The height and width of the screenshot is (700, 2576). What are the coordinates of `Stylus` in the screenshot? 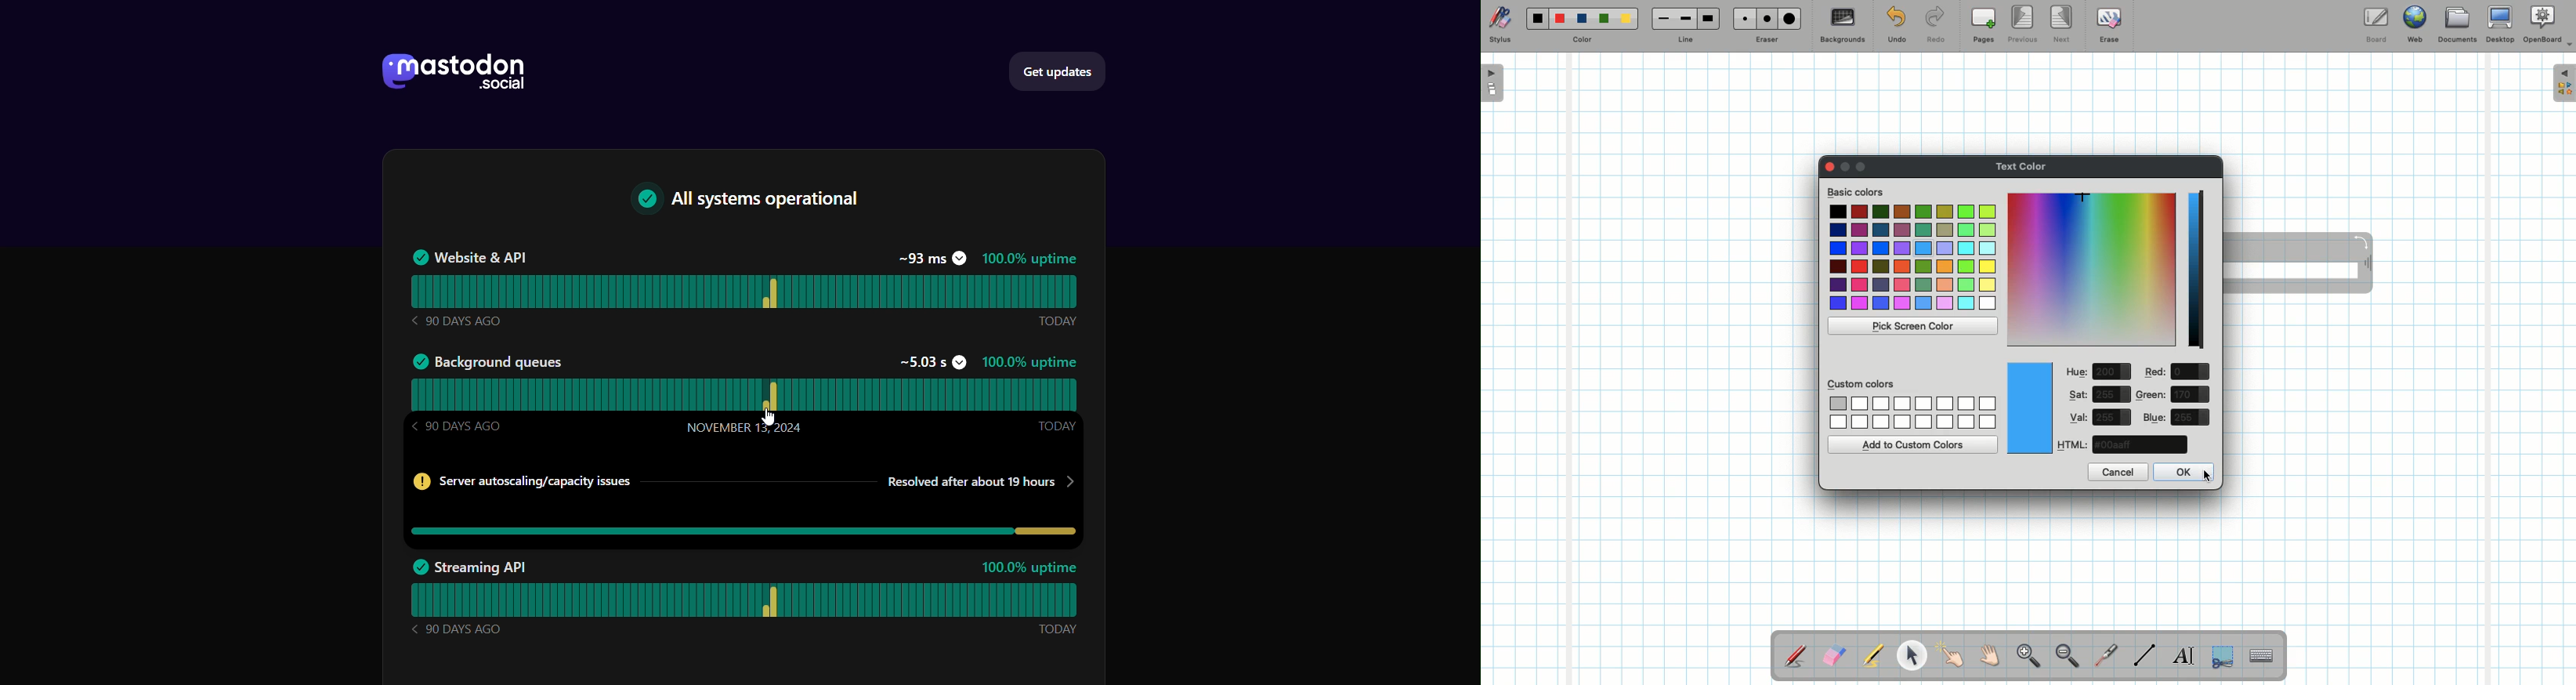 It's located at (1500, 25).